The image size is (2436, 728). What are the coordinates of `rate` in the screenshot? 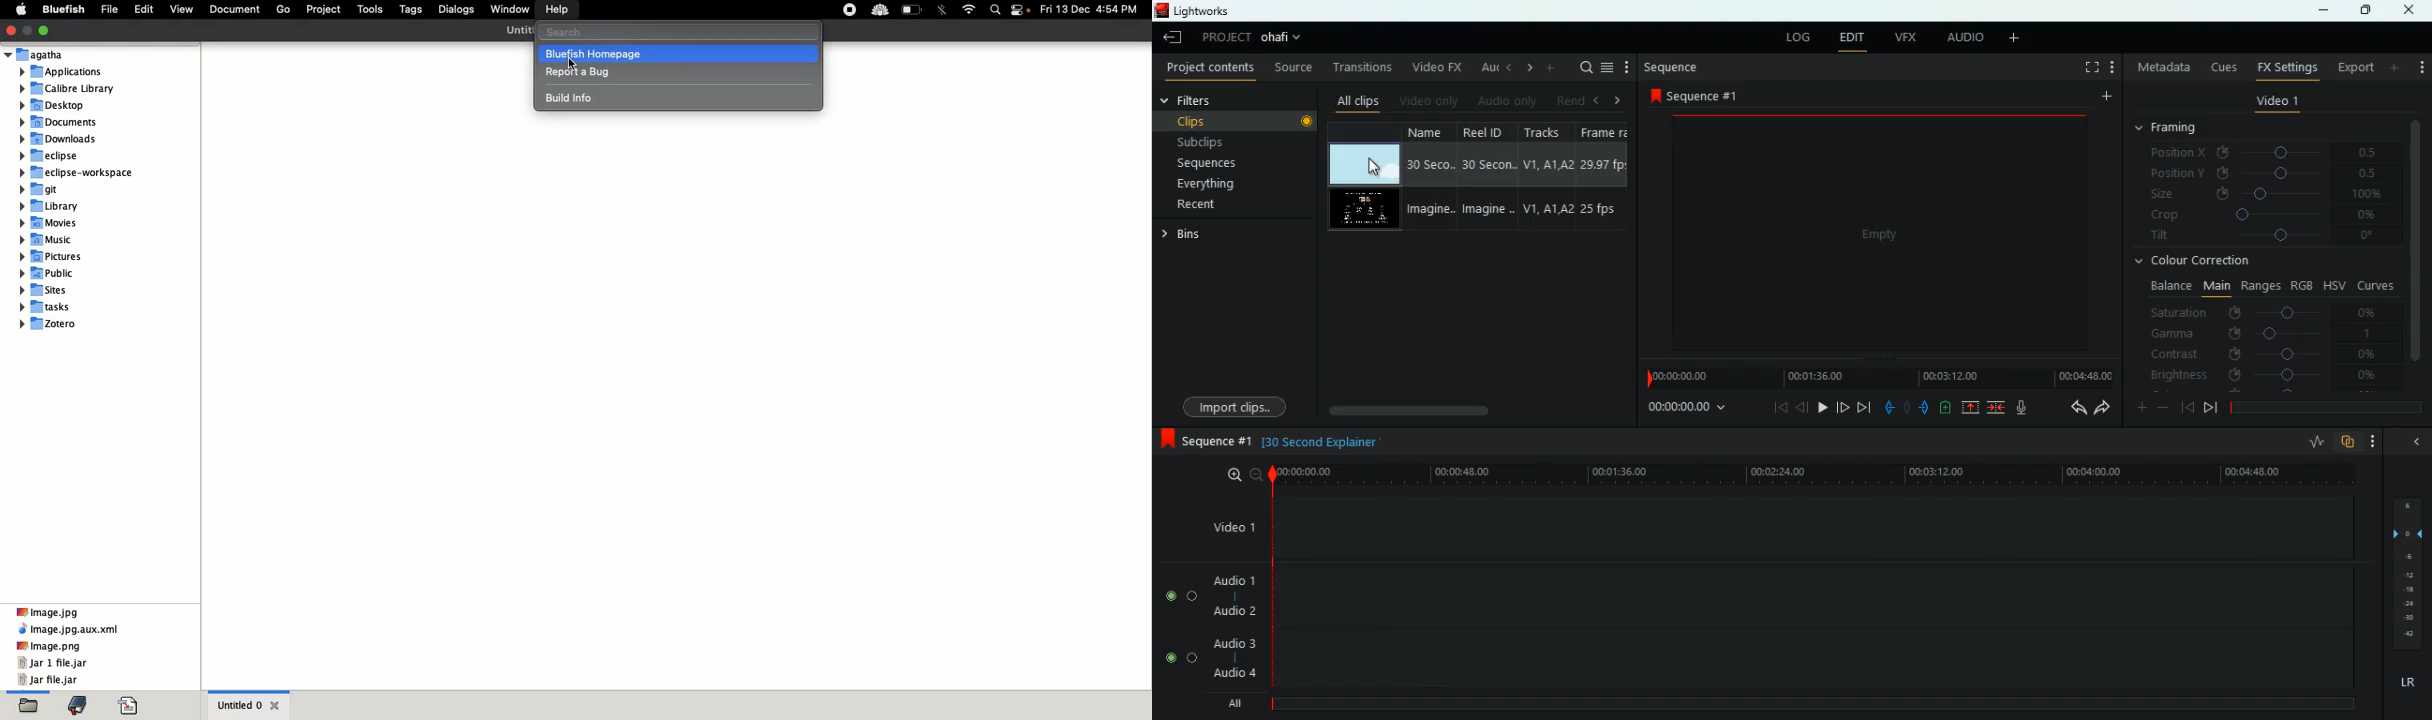 It's located at (2313, 442).